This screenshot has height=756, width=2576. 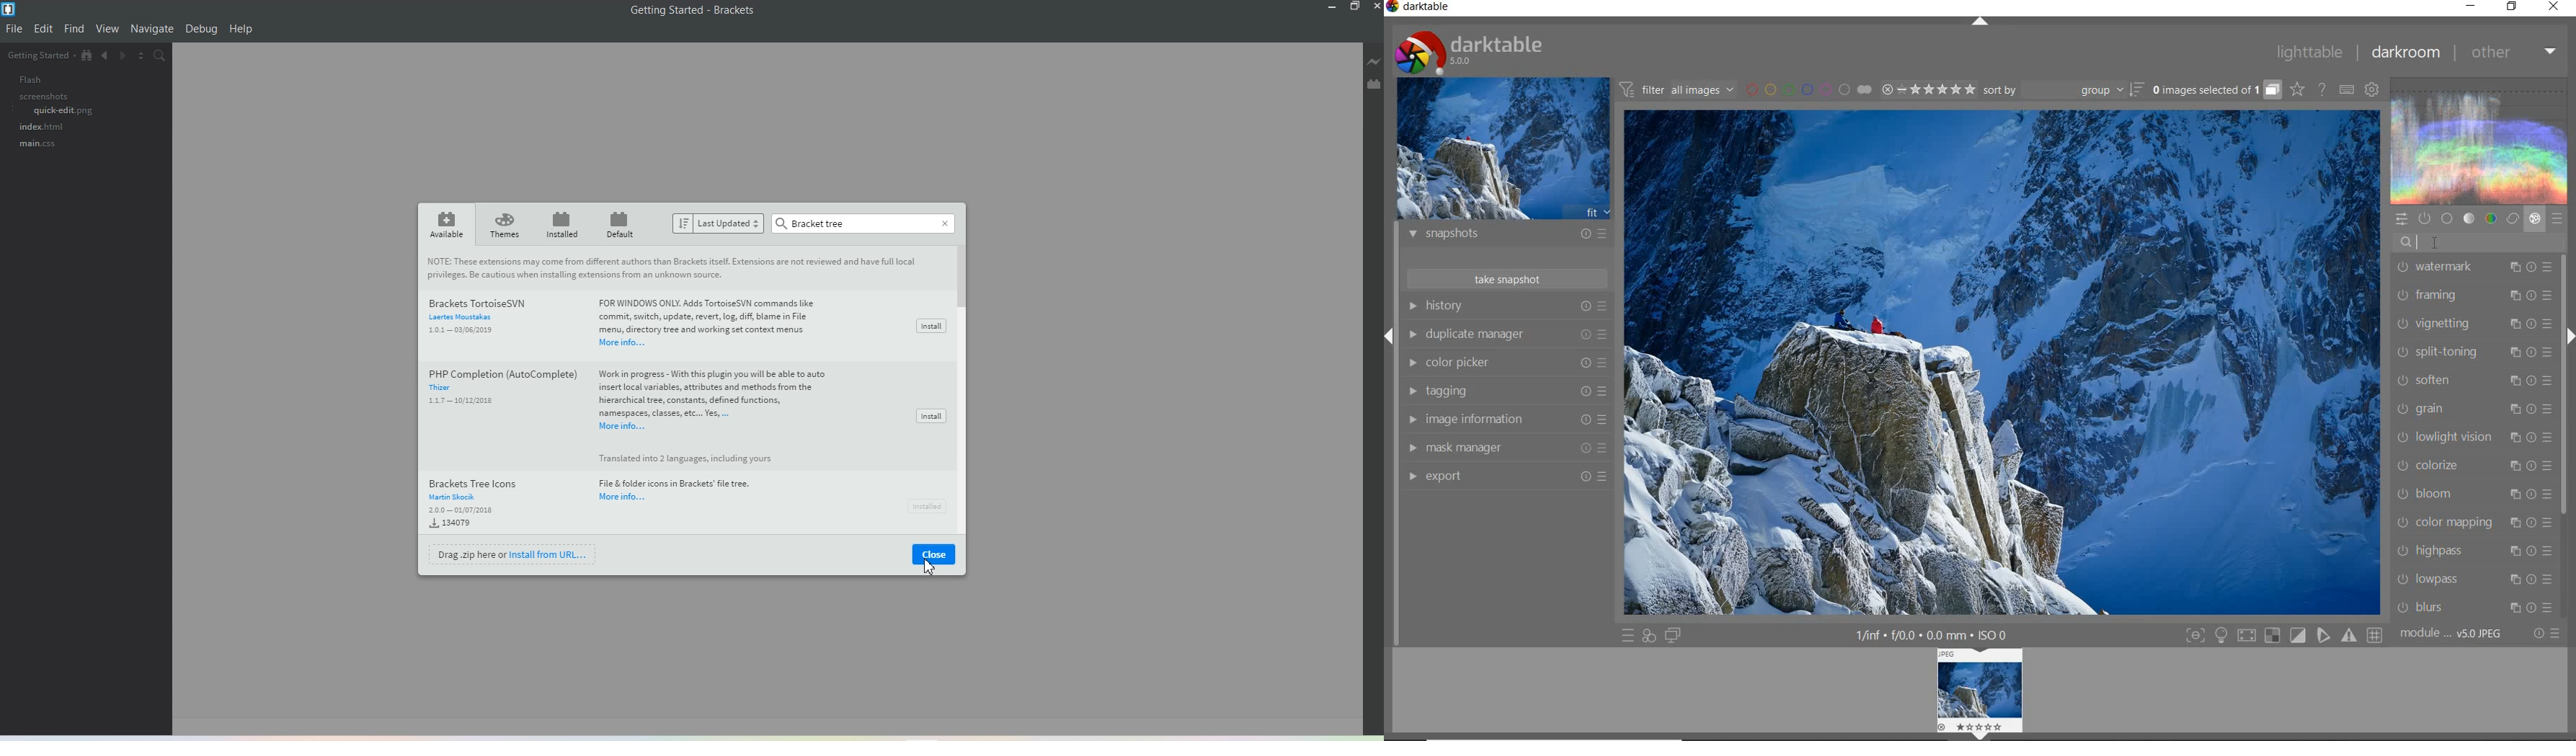 I want to click on quick access for applying any of your styles, so click(x=1649, y=637).